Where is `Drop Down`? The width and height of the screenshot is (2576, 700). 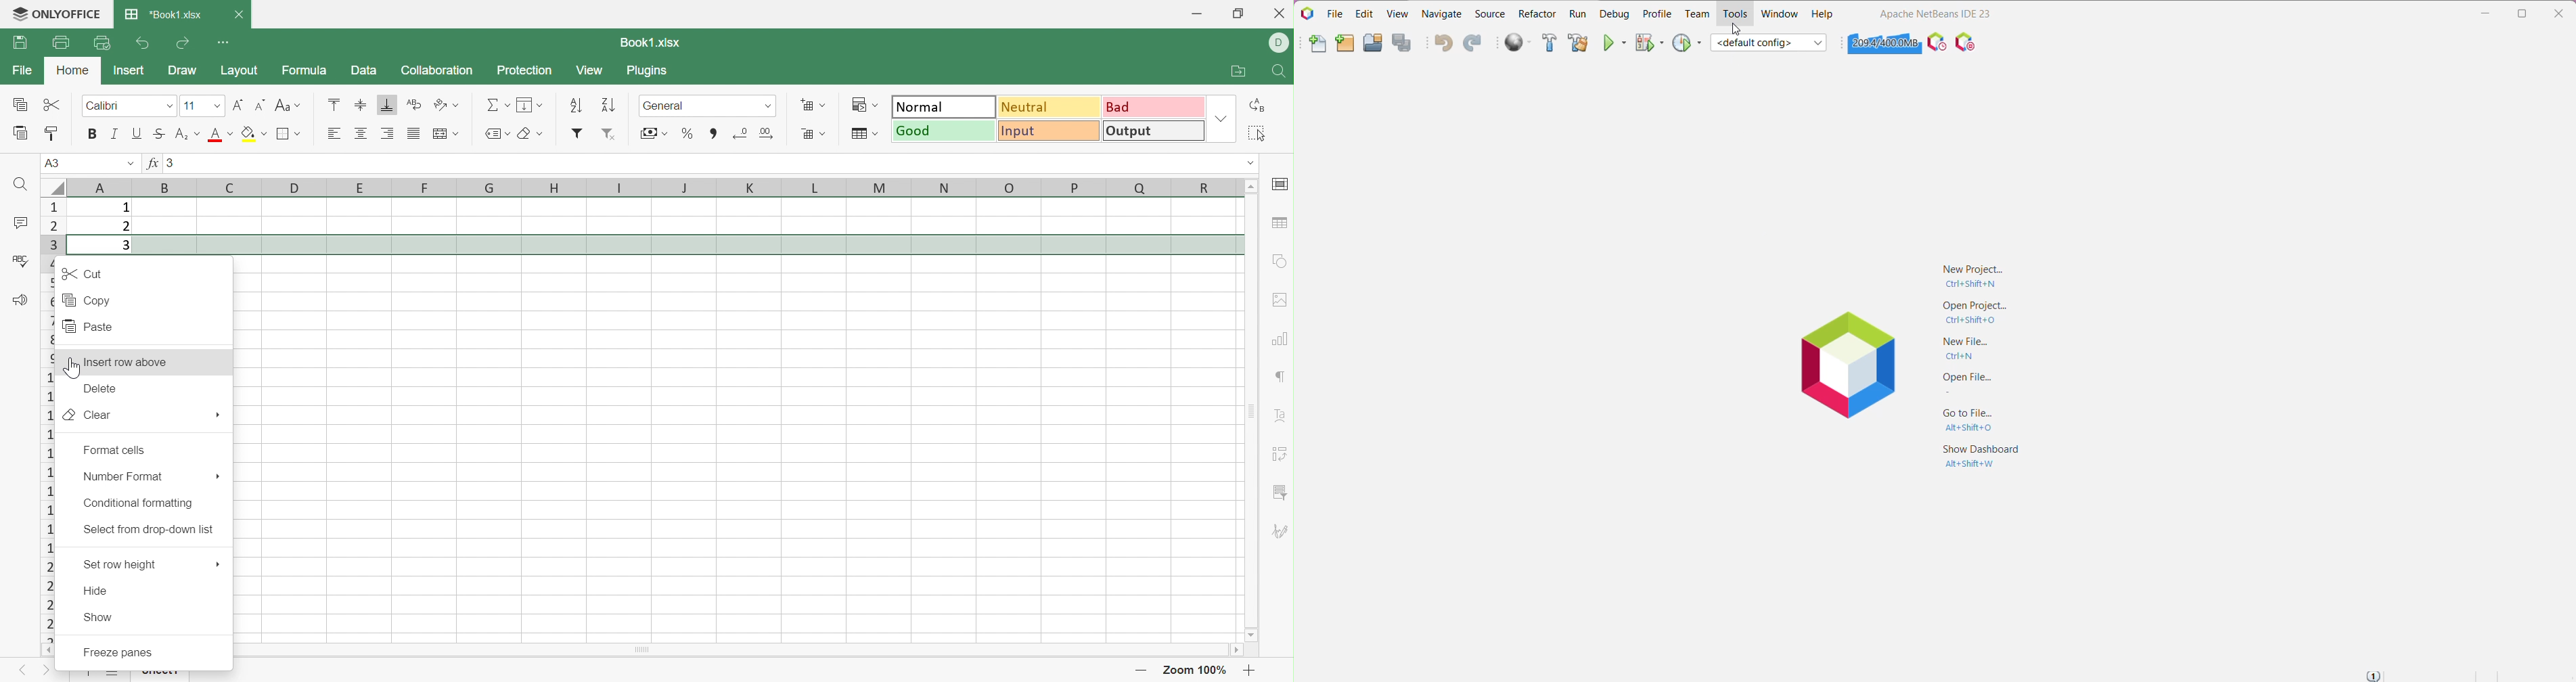
Drop Down is located at coordinates (218, 106).